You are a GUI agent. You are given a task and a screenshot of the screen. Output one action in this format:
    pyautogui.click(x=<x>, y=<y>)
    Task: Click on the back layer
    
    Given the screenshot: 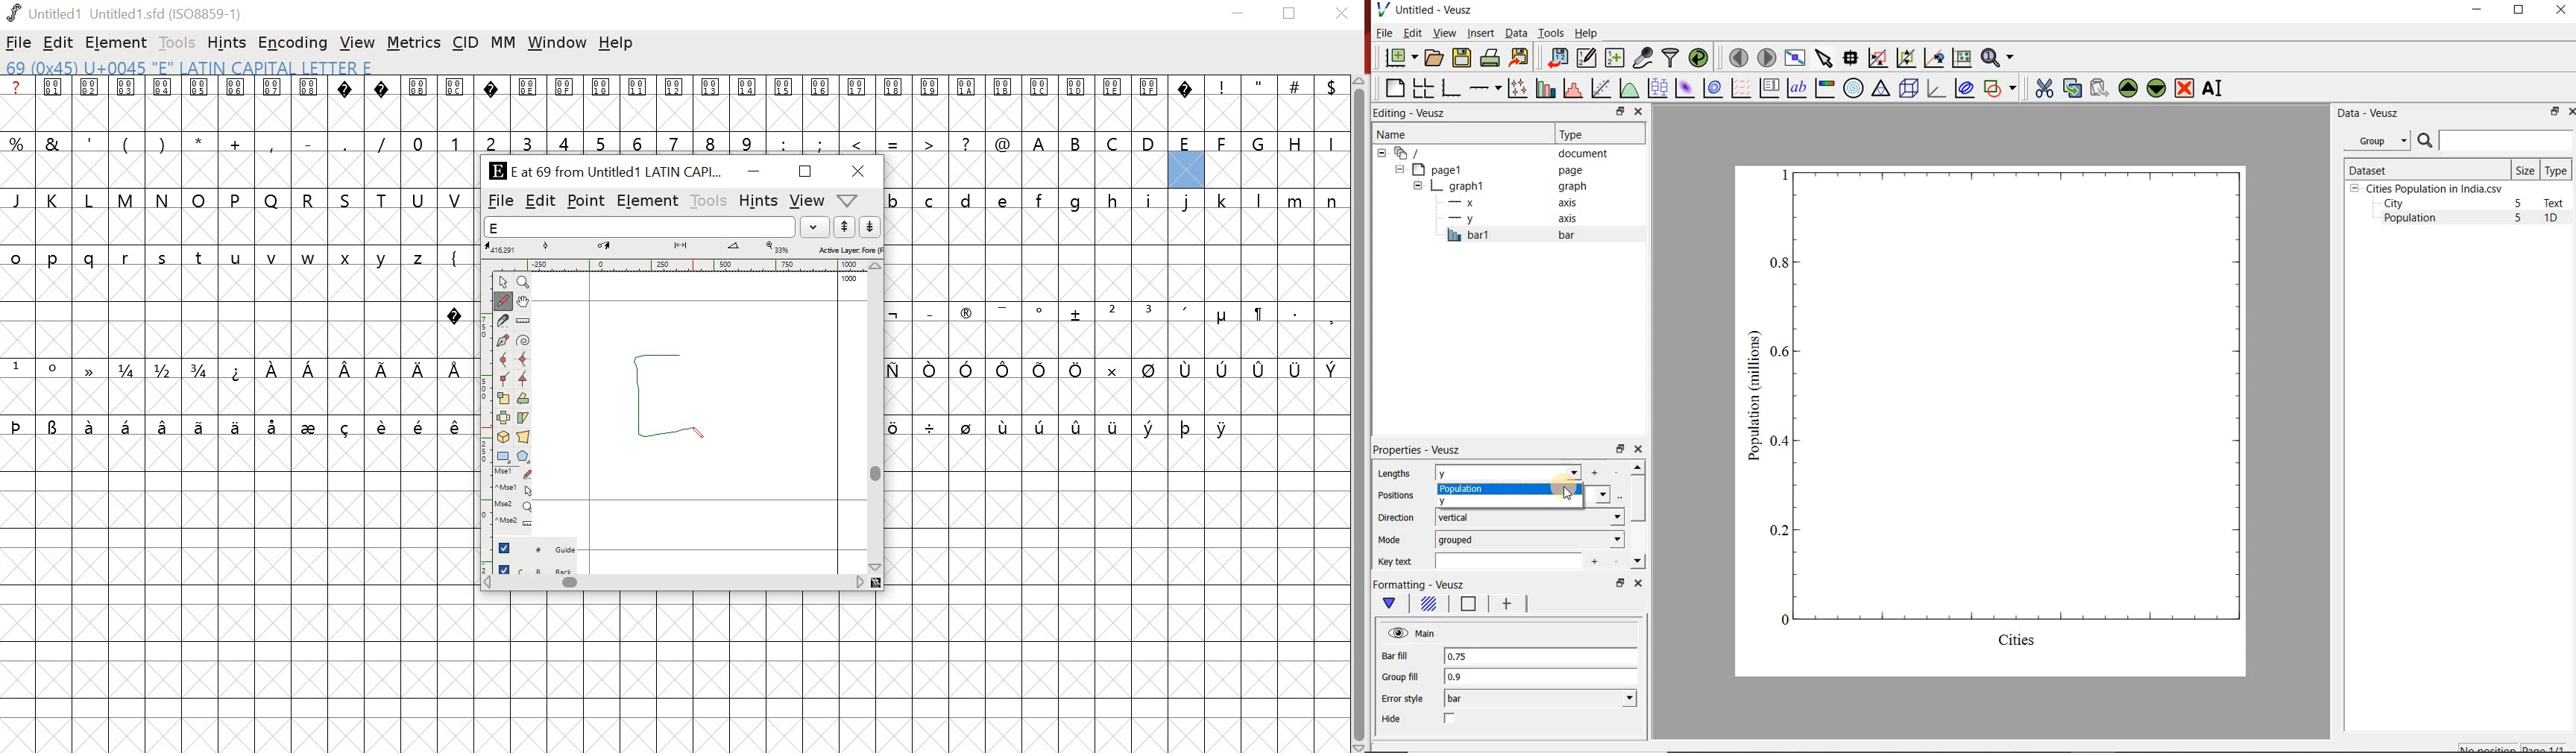 What is the action you would take?
    pyautogui.click(x=536, y=570)
    